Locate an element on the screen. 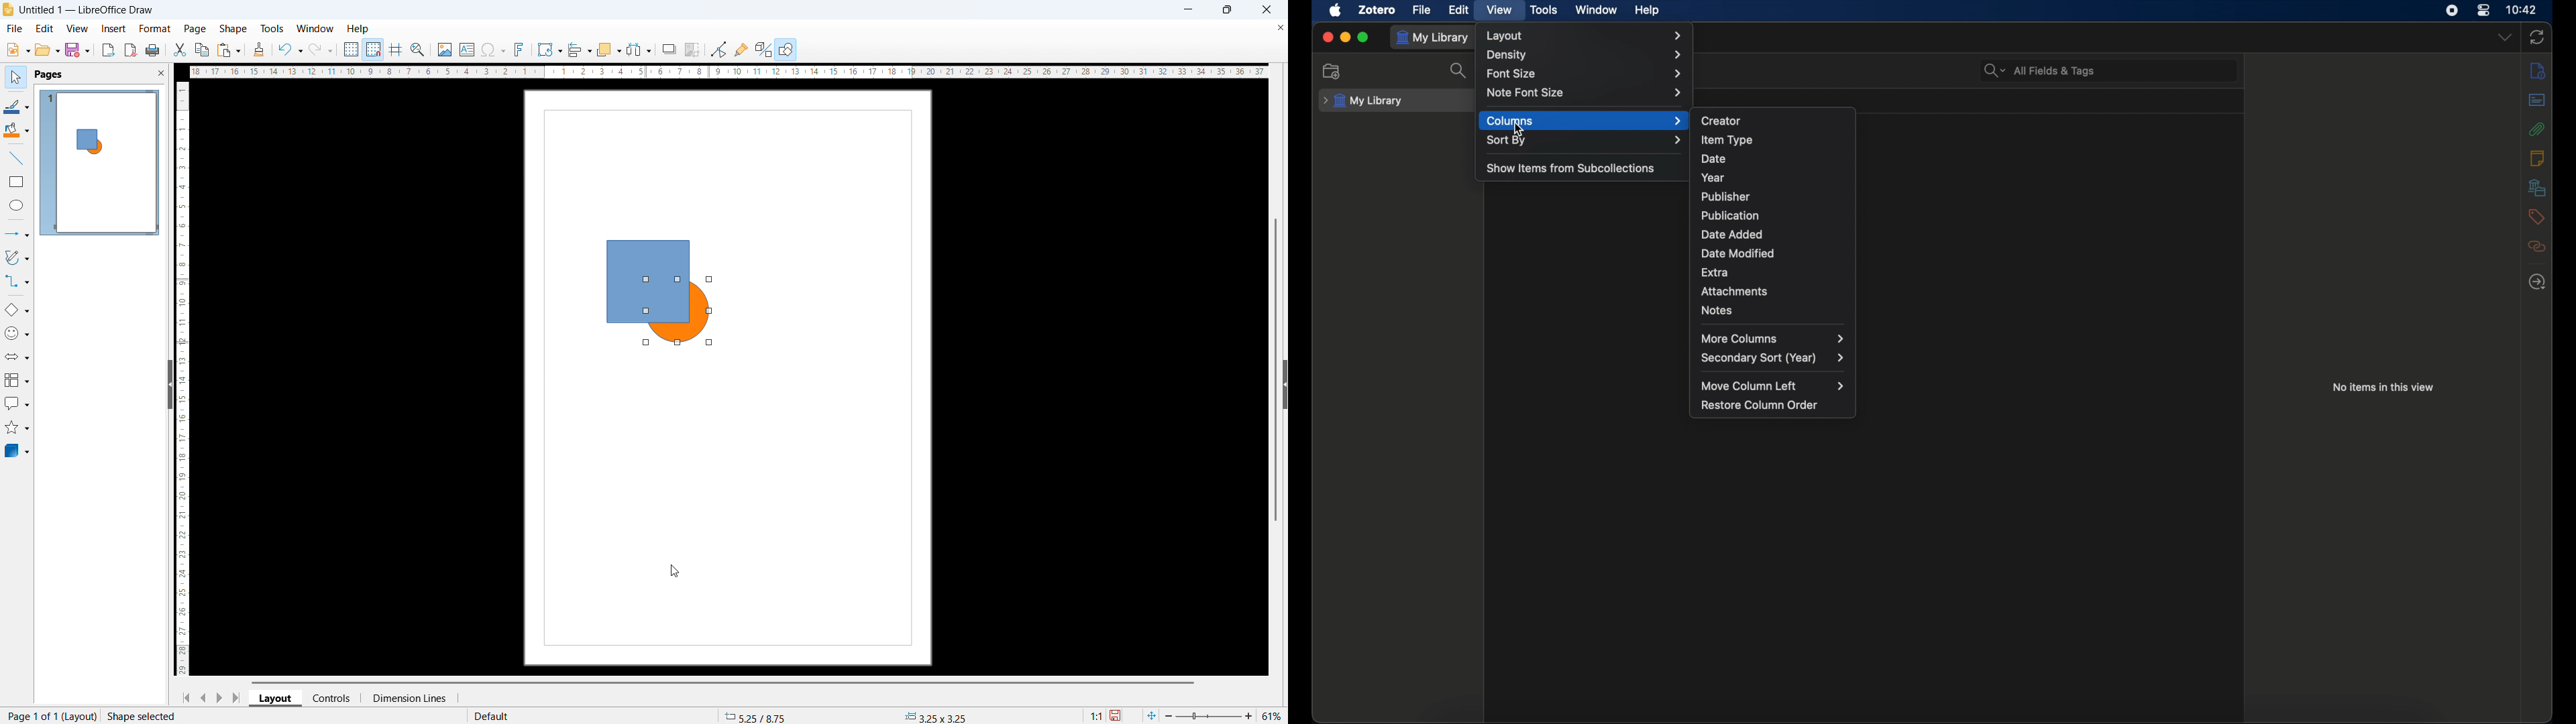  redo is located at coordinates (322, 49).